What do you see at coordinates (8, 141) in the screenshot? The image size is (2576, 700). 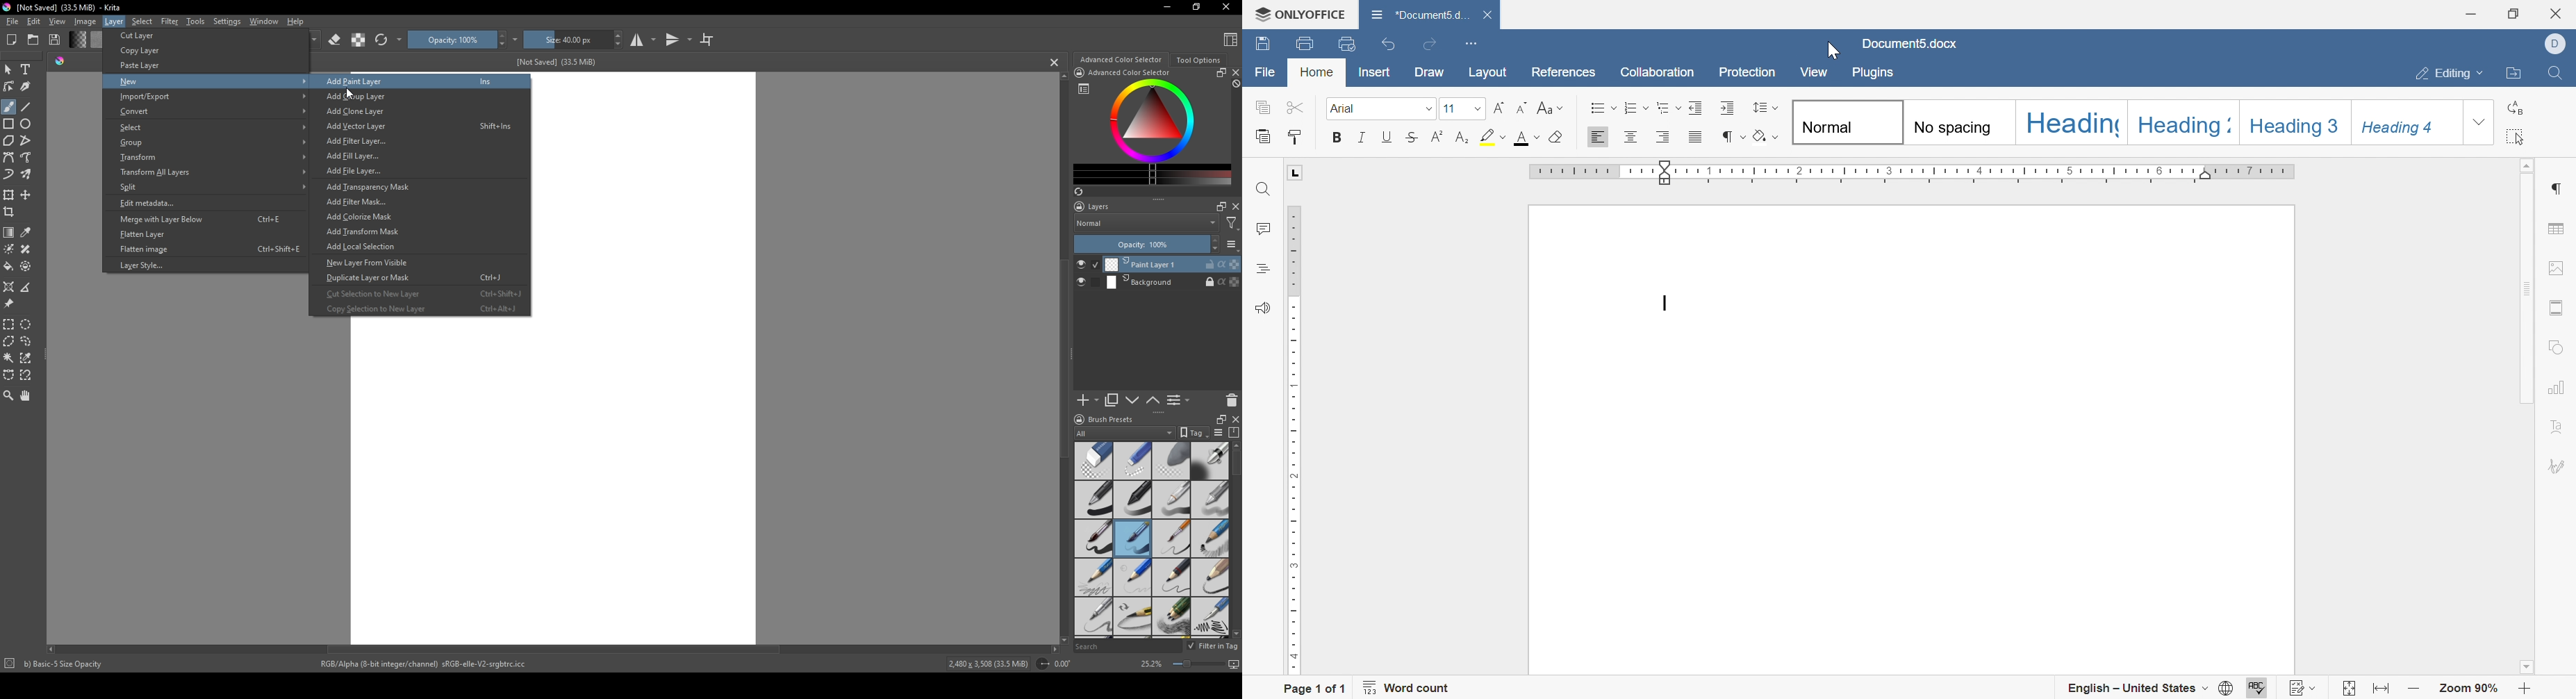 I see `polygon` at bounding box center [8, 141].